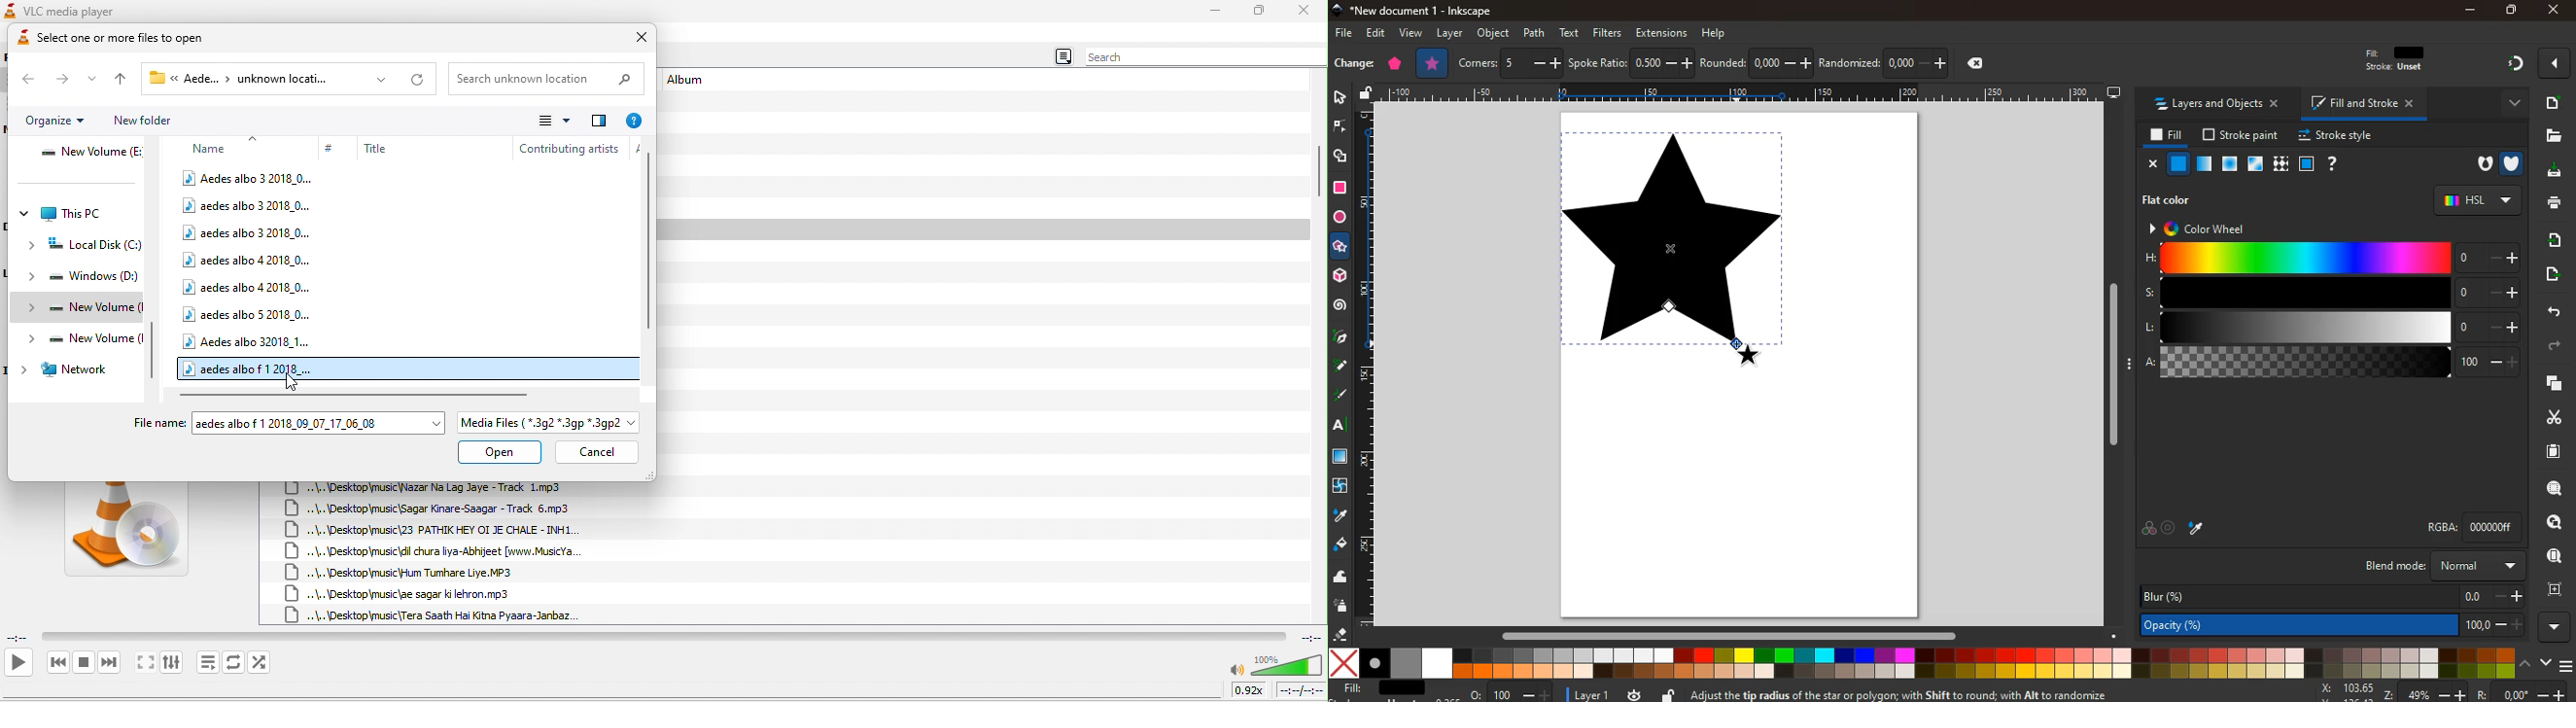  Describe the element at coordinates (2335, 627) in the screenshot. I see `opacity` at that location.